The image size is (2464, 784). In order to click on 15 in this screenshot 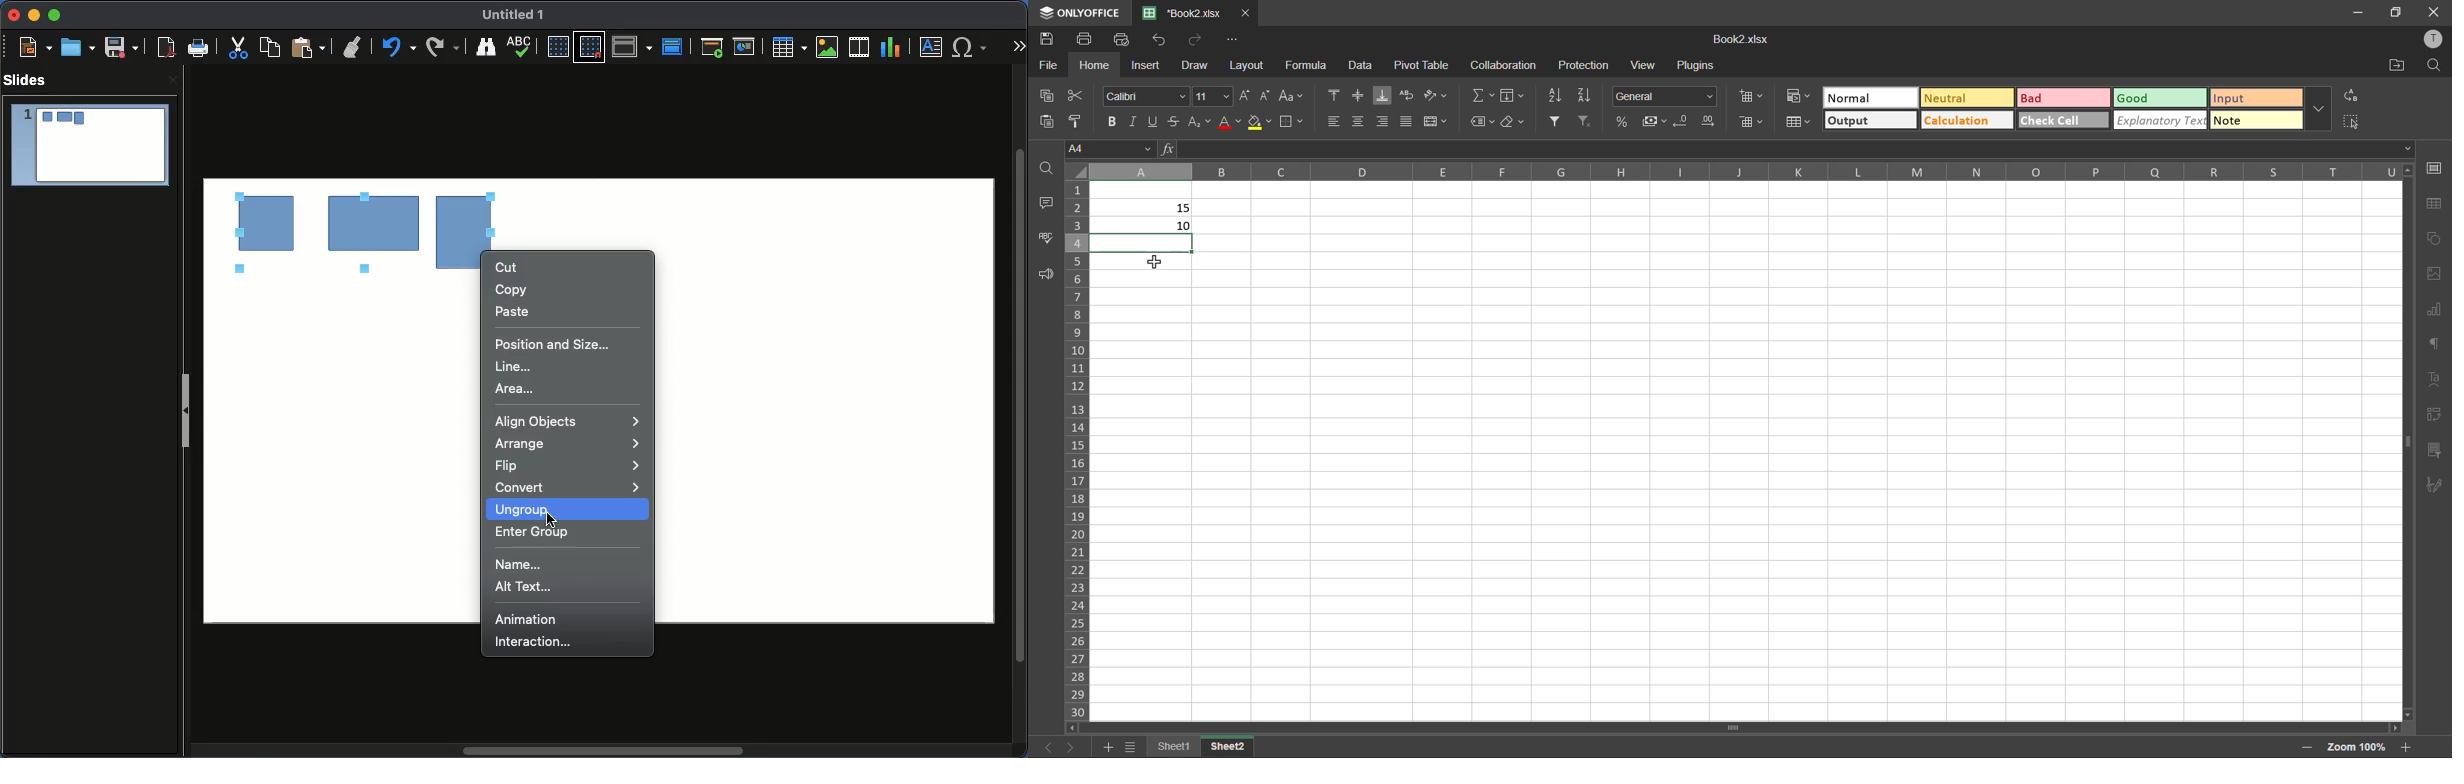, I will do `click(1184, 208)`.